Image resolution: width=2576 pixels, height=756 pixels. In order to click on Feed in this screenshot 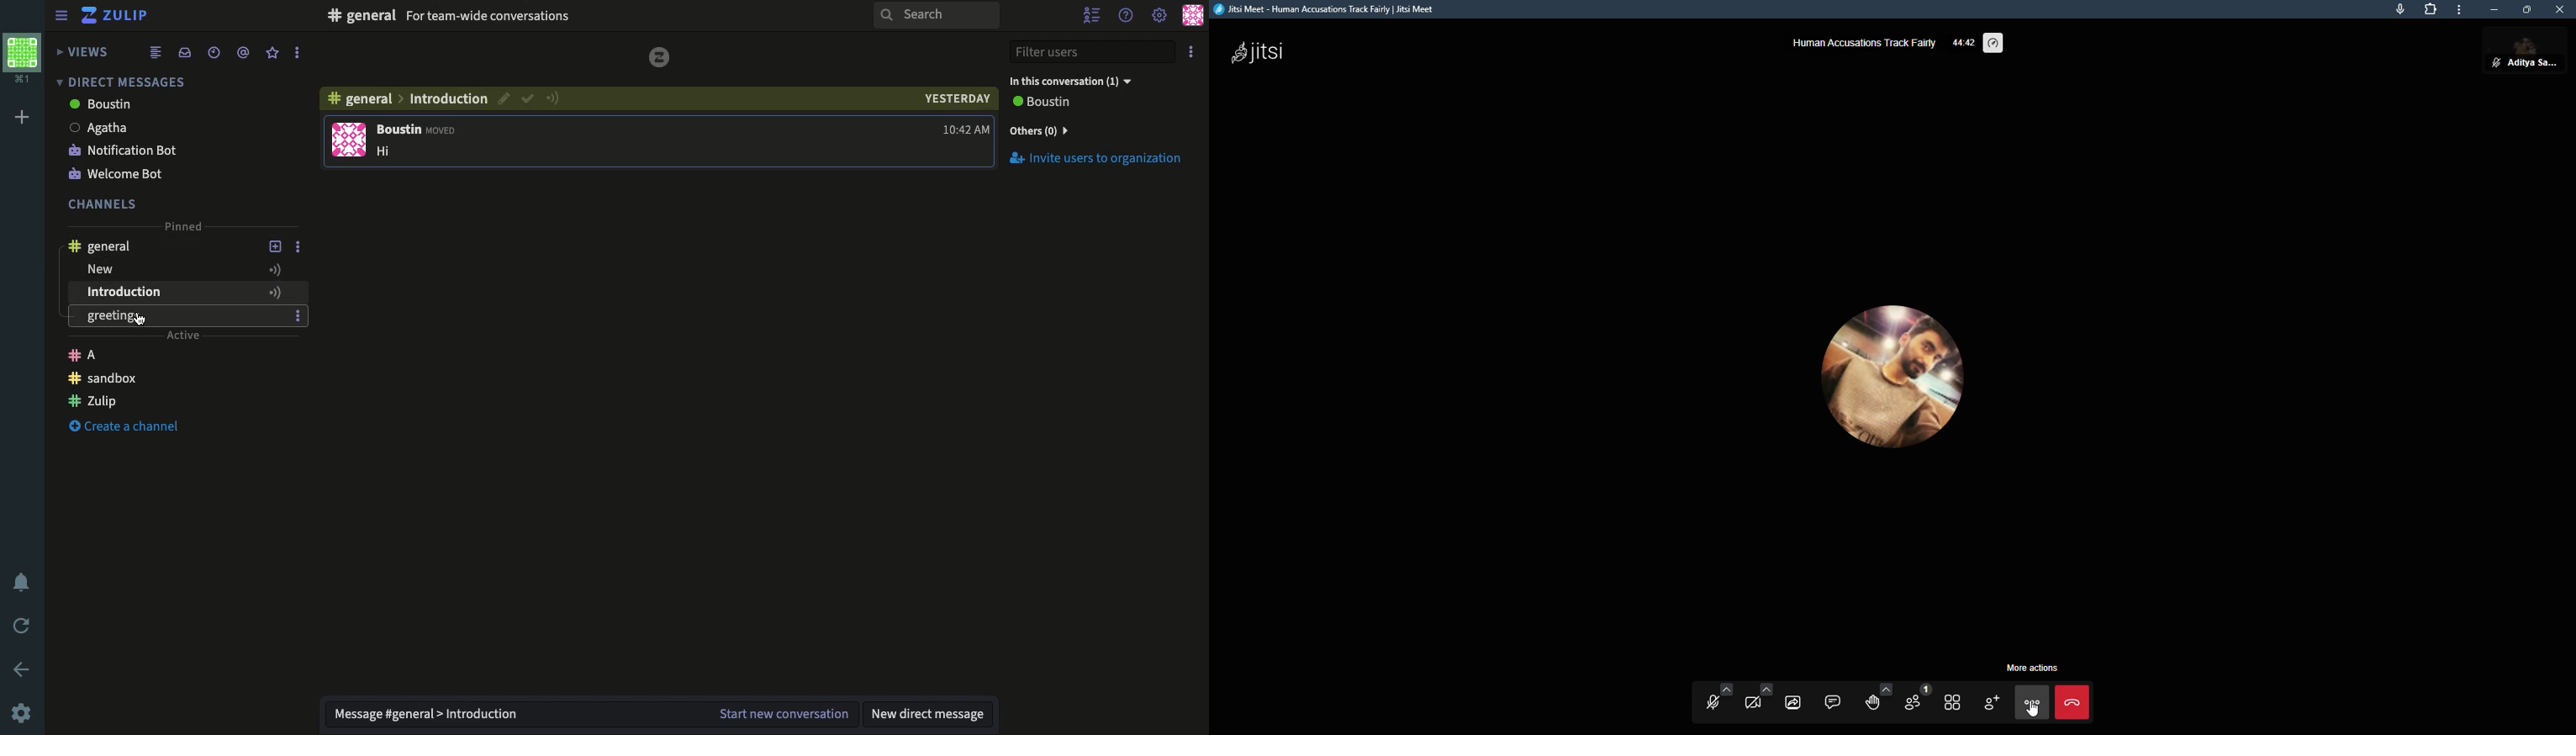, I will do `click(156, 51)`.